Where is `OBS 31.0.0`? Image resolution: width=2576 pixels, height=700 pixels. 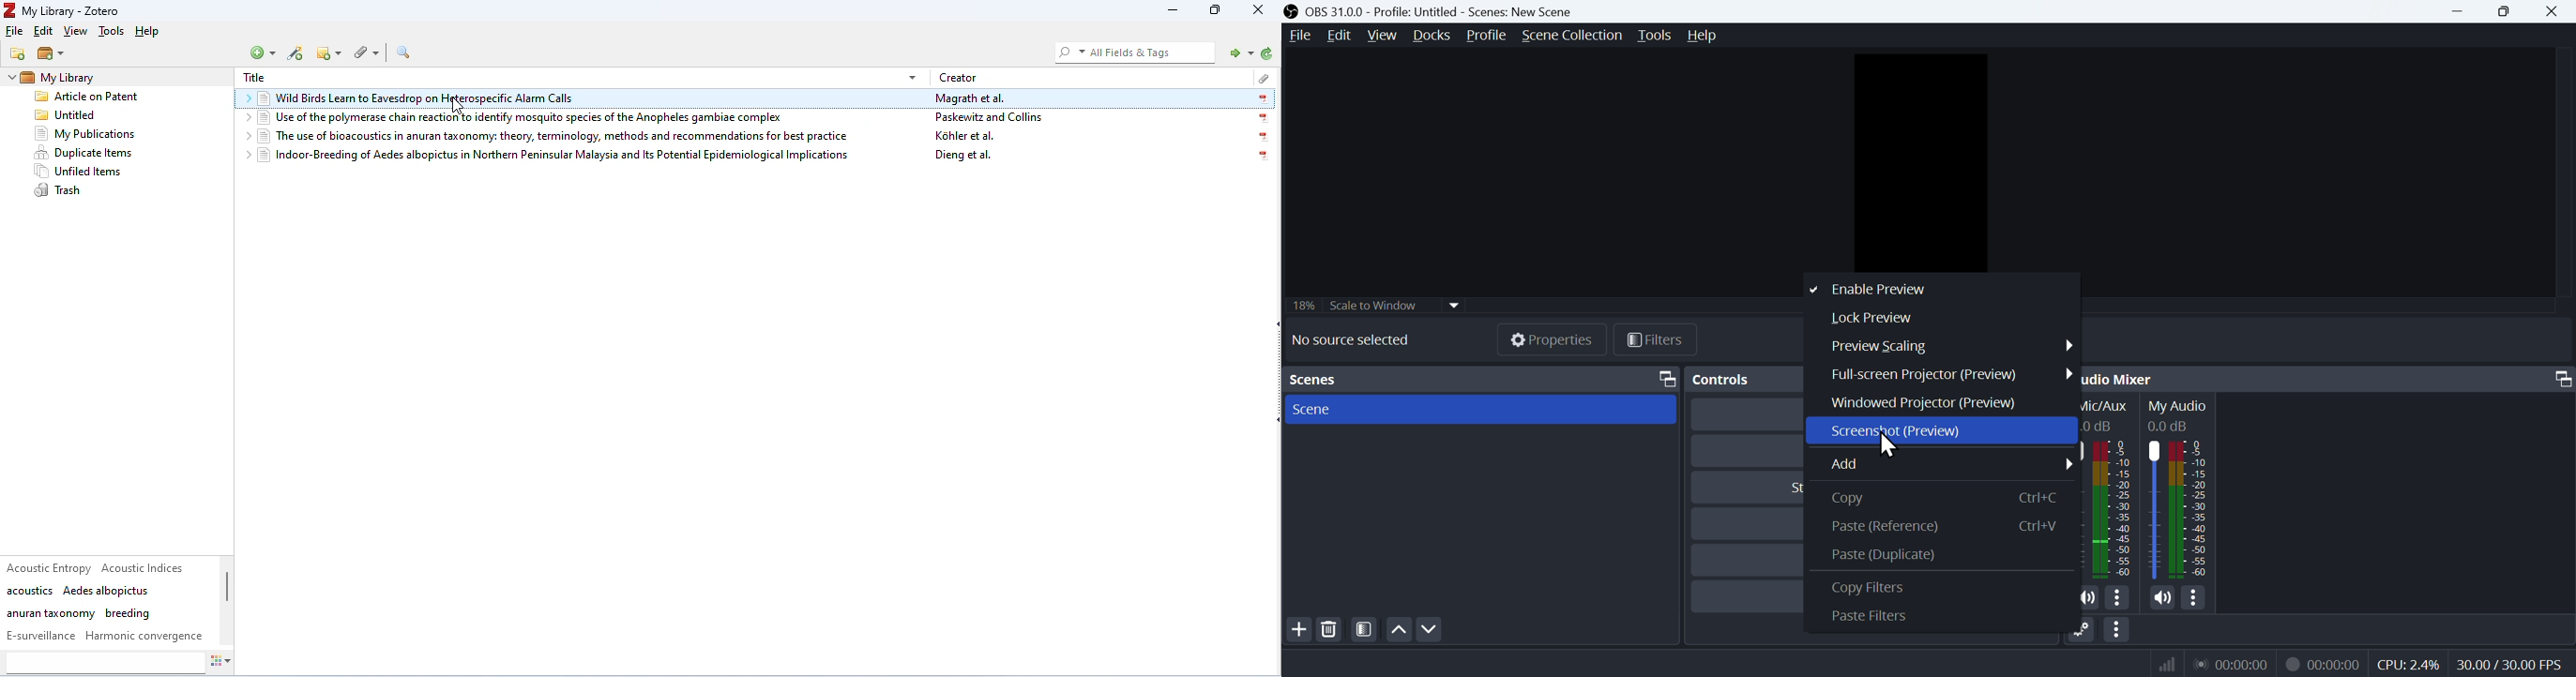 OBS 31.0.0 is located at coordinates (1455, 9).